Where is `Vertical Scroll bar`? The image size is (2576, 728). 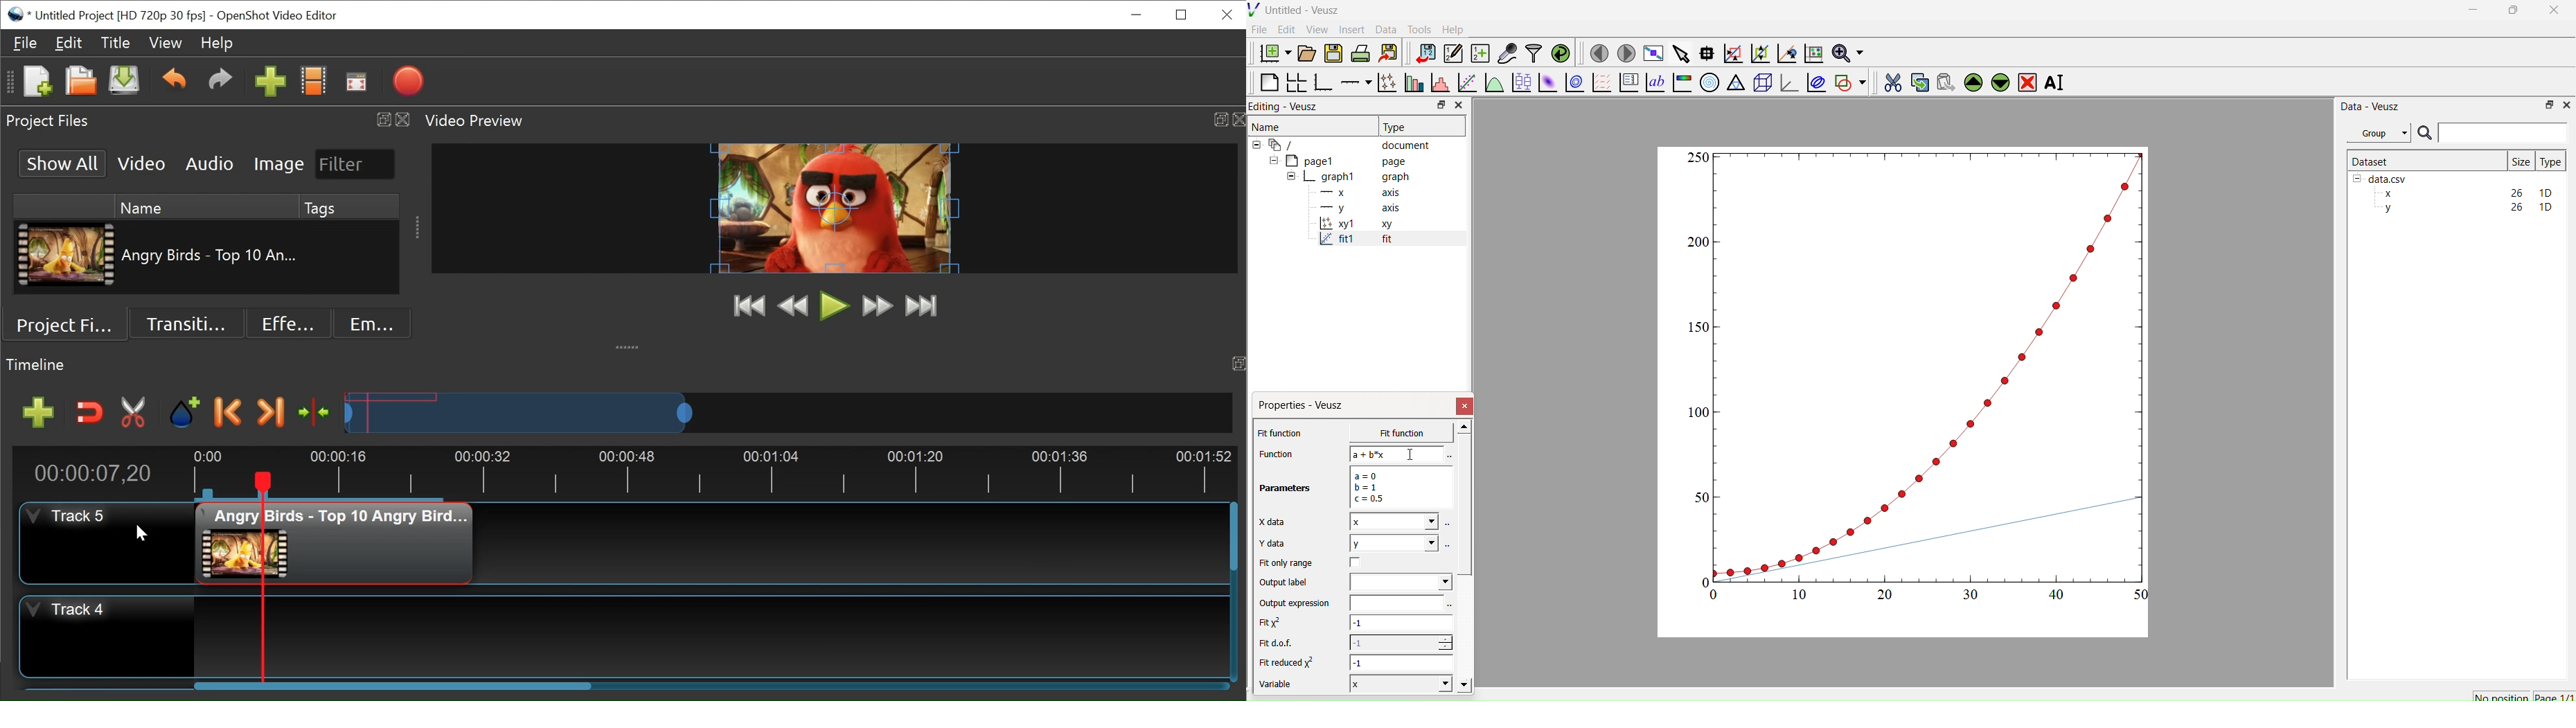 Vertical Scroll bar is located at coordinates (1233, 535).